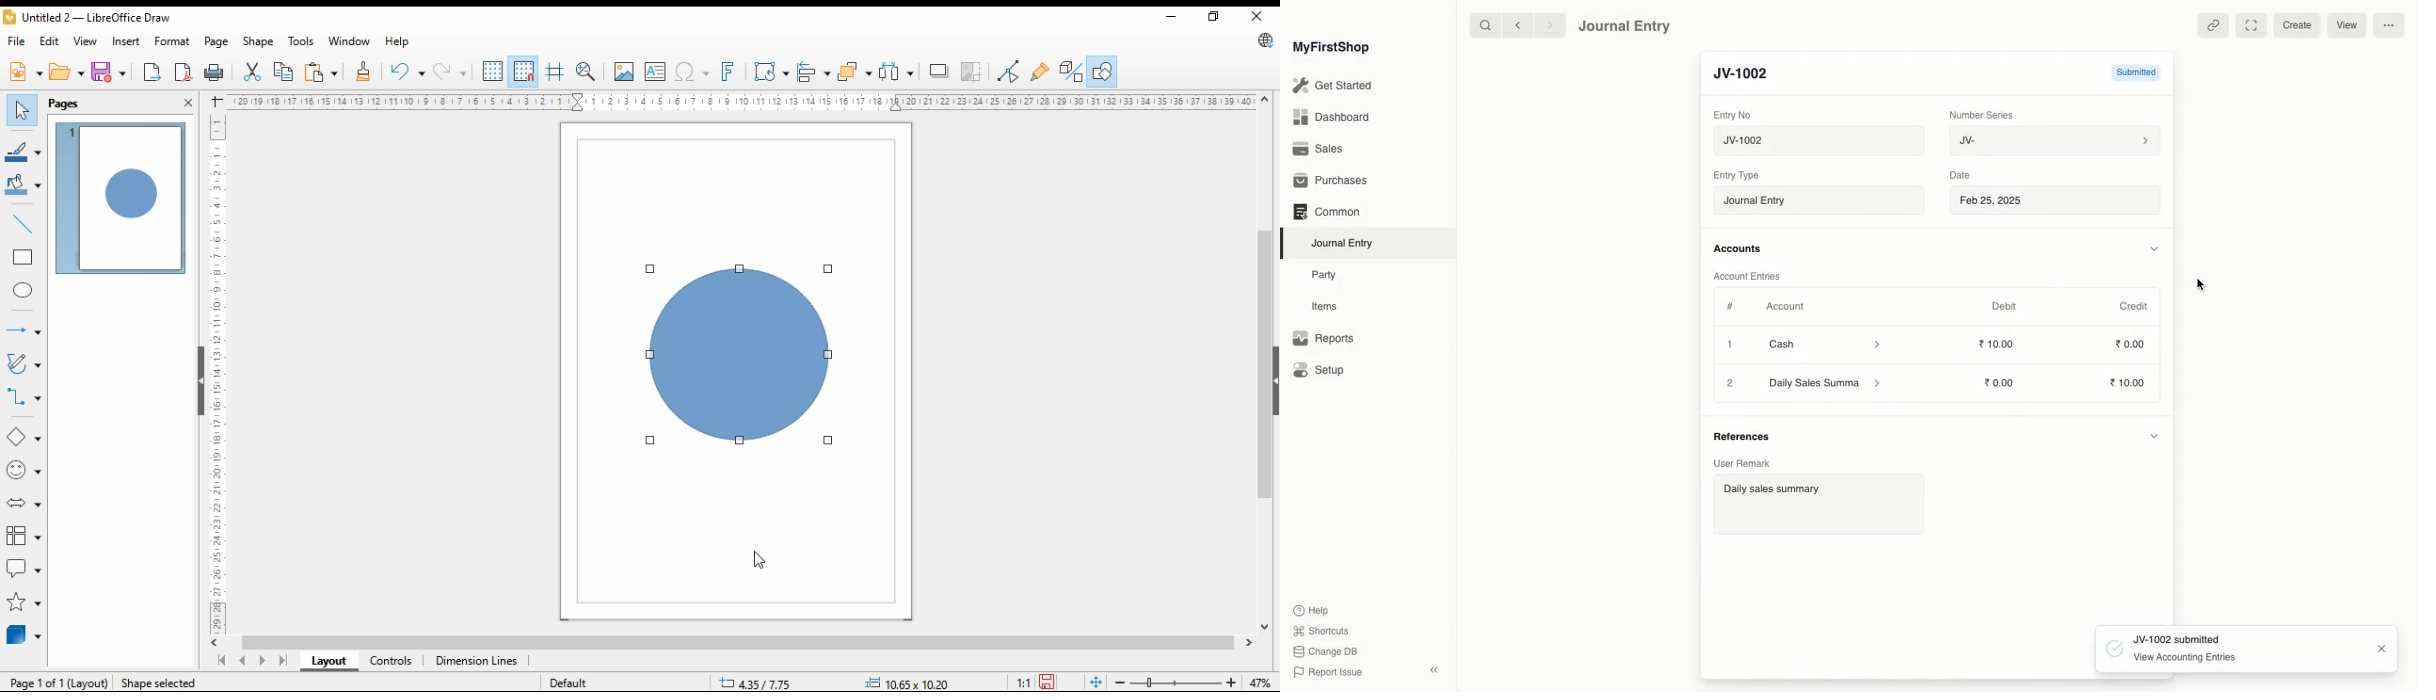 This screenshot has width=2436, height=700. What do you see at coordinates (759, 684) in the screenshot?
I see `9.98/12.79` at bounding box center [759, 684].